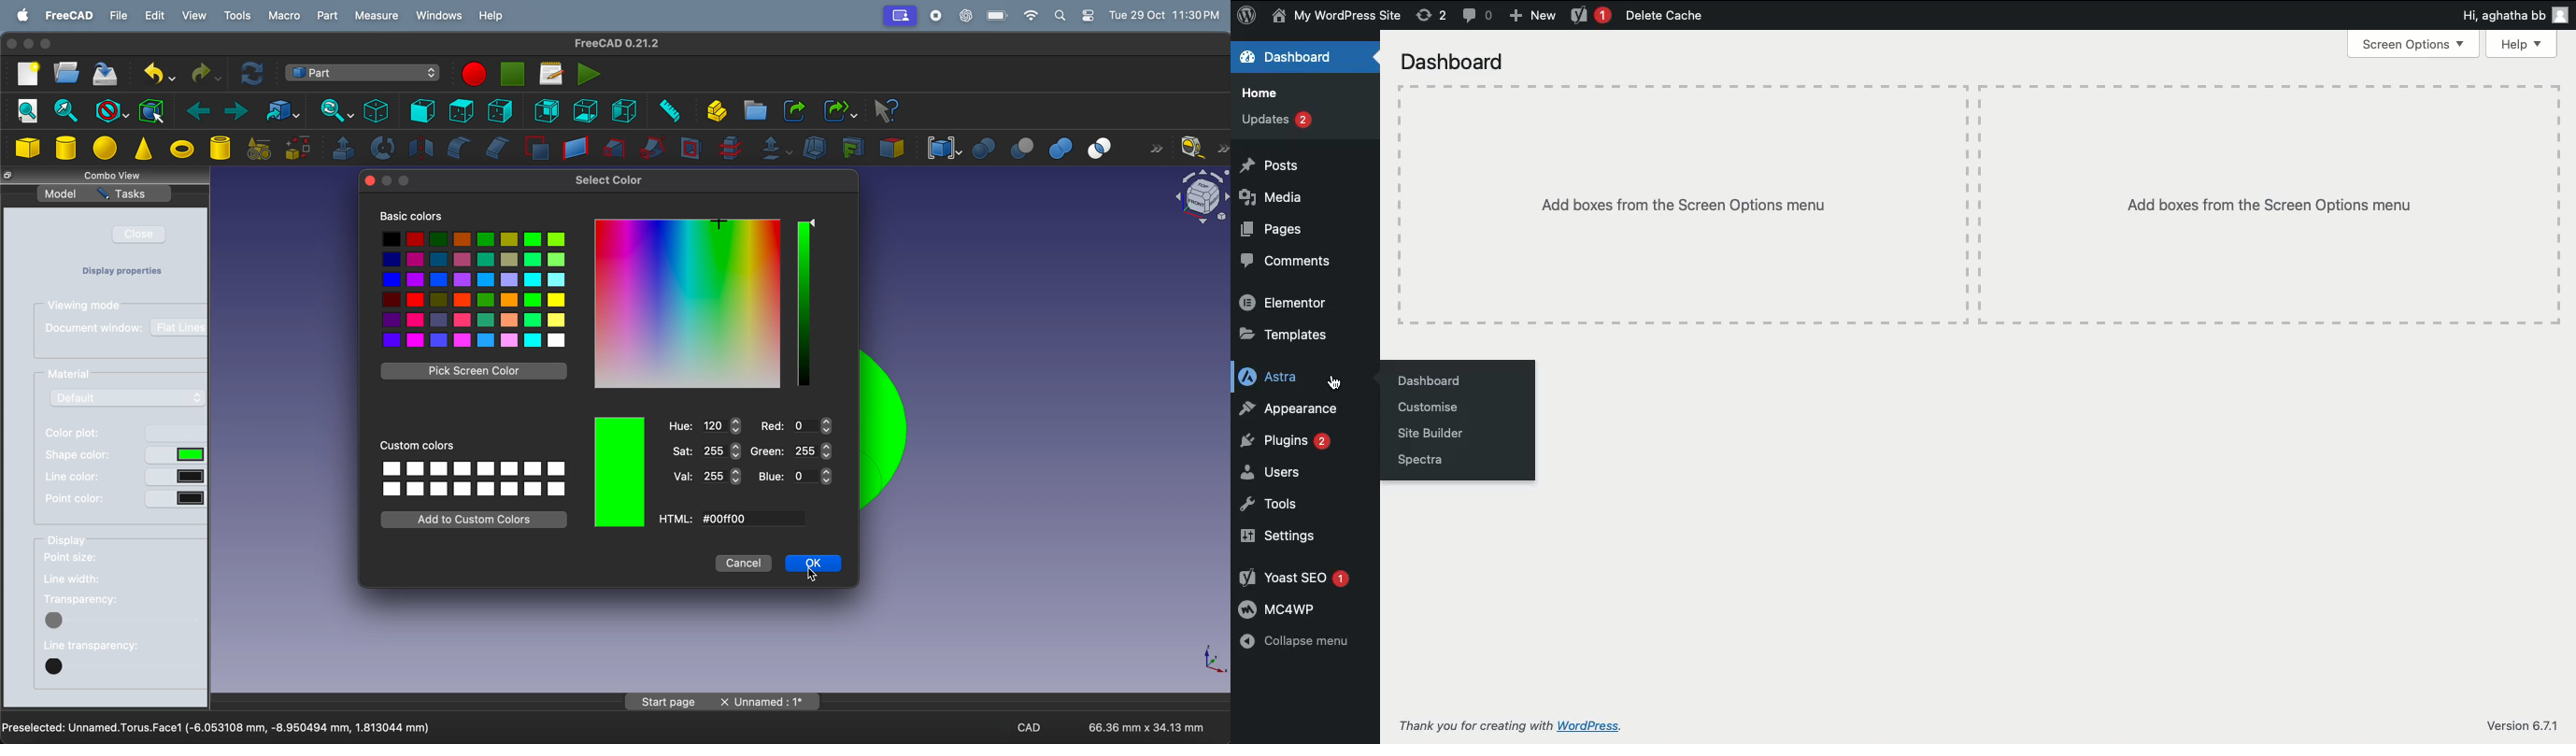 The height and width of the screenshot is (756, 2576). What do you see at coordinates (1288, 57) in the screenshot?
I see `Dashboard` at bounding box center [1288, 57].